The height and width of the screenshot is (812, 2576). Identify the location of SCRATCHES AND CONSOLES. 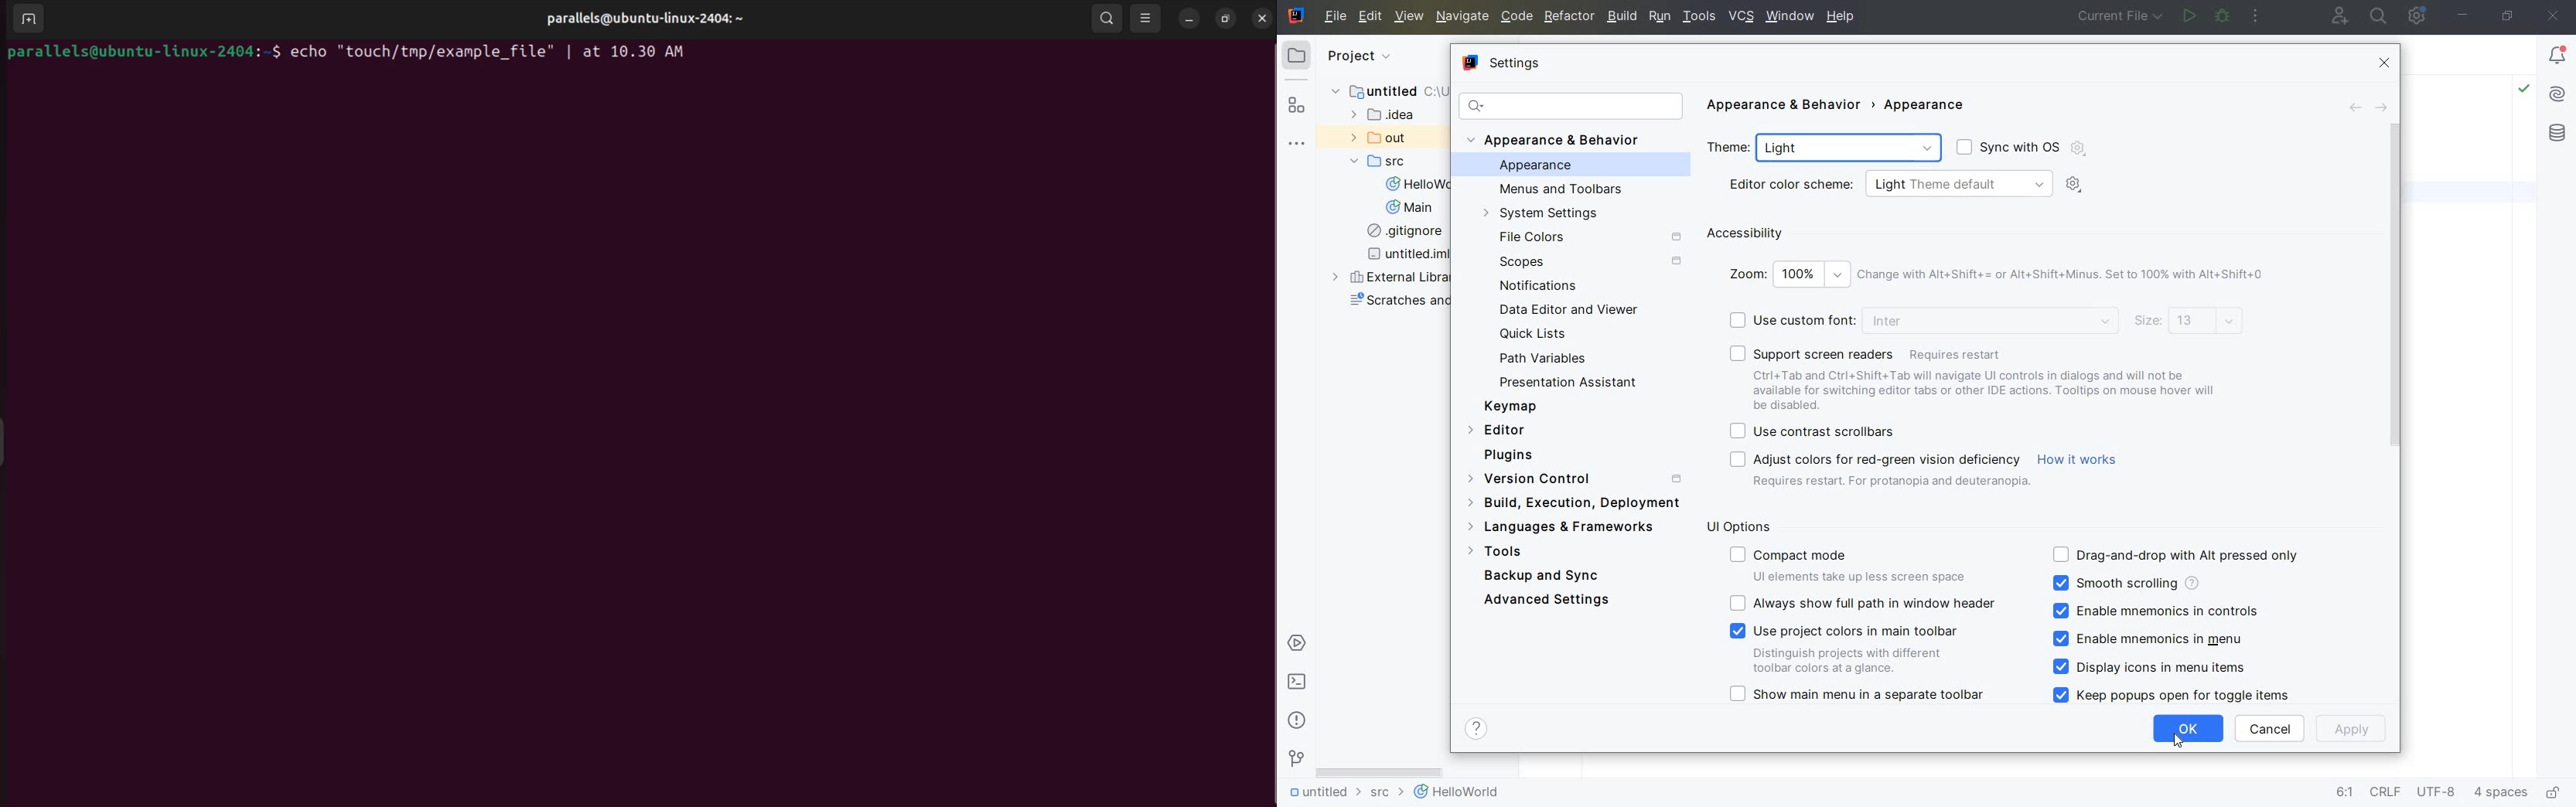
(1399, 303).